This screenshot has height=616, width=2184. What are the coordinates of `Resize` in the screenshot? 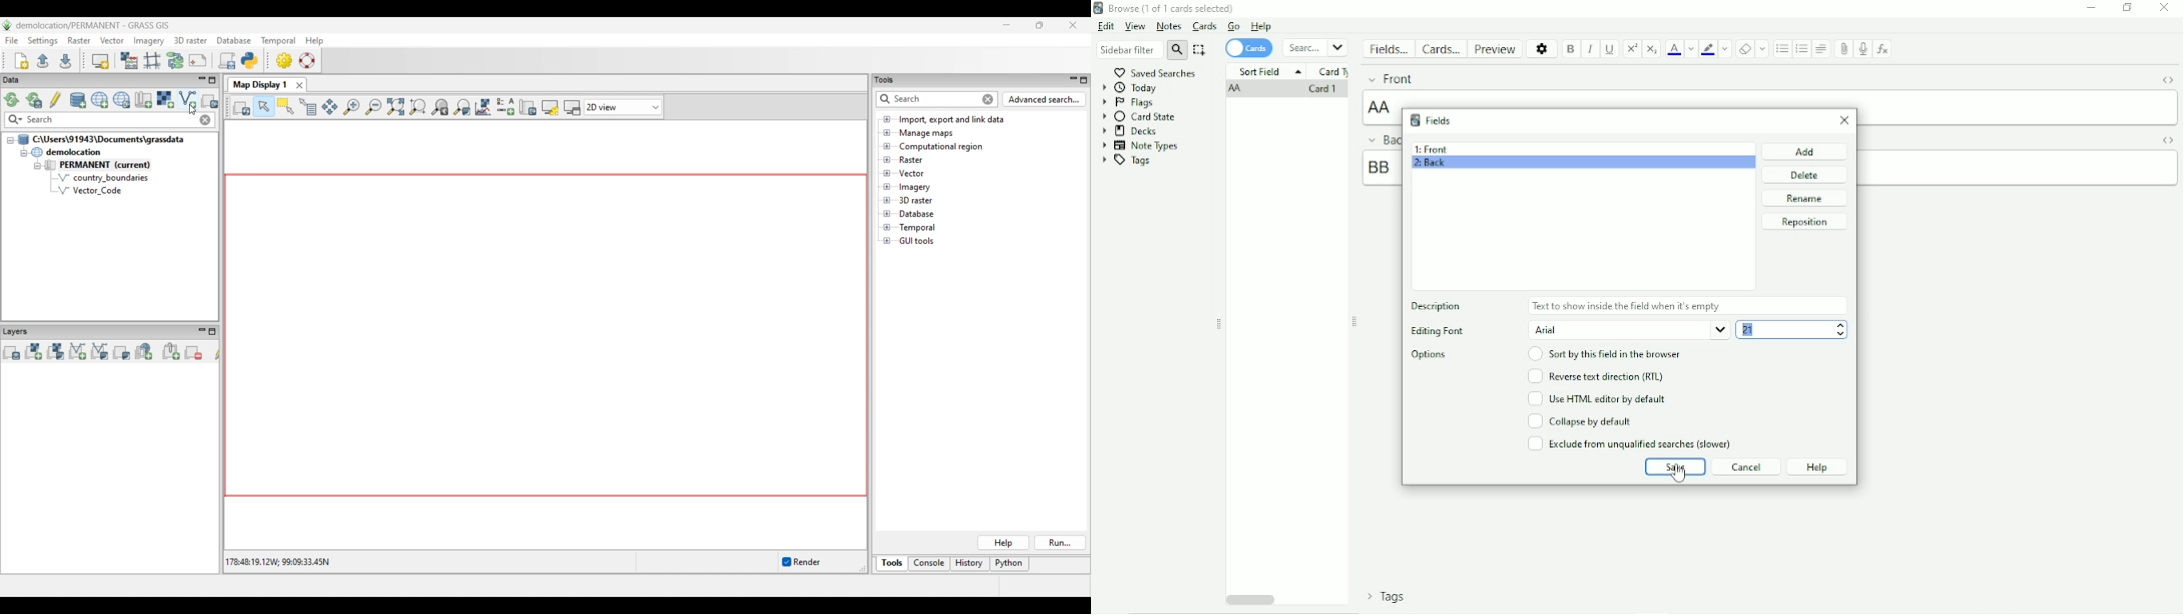 It's located at (1219, 324).